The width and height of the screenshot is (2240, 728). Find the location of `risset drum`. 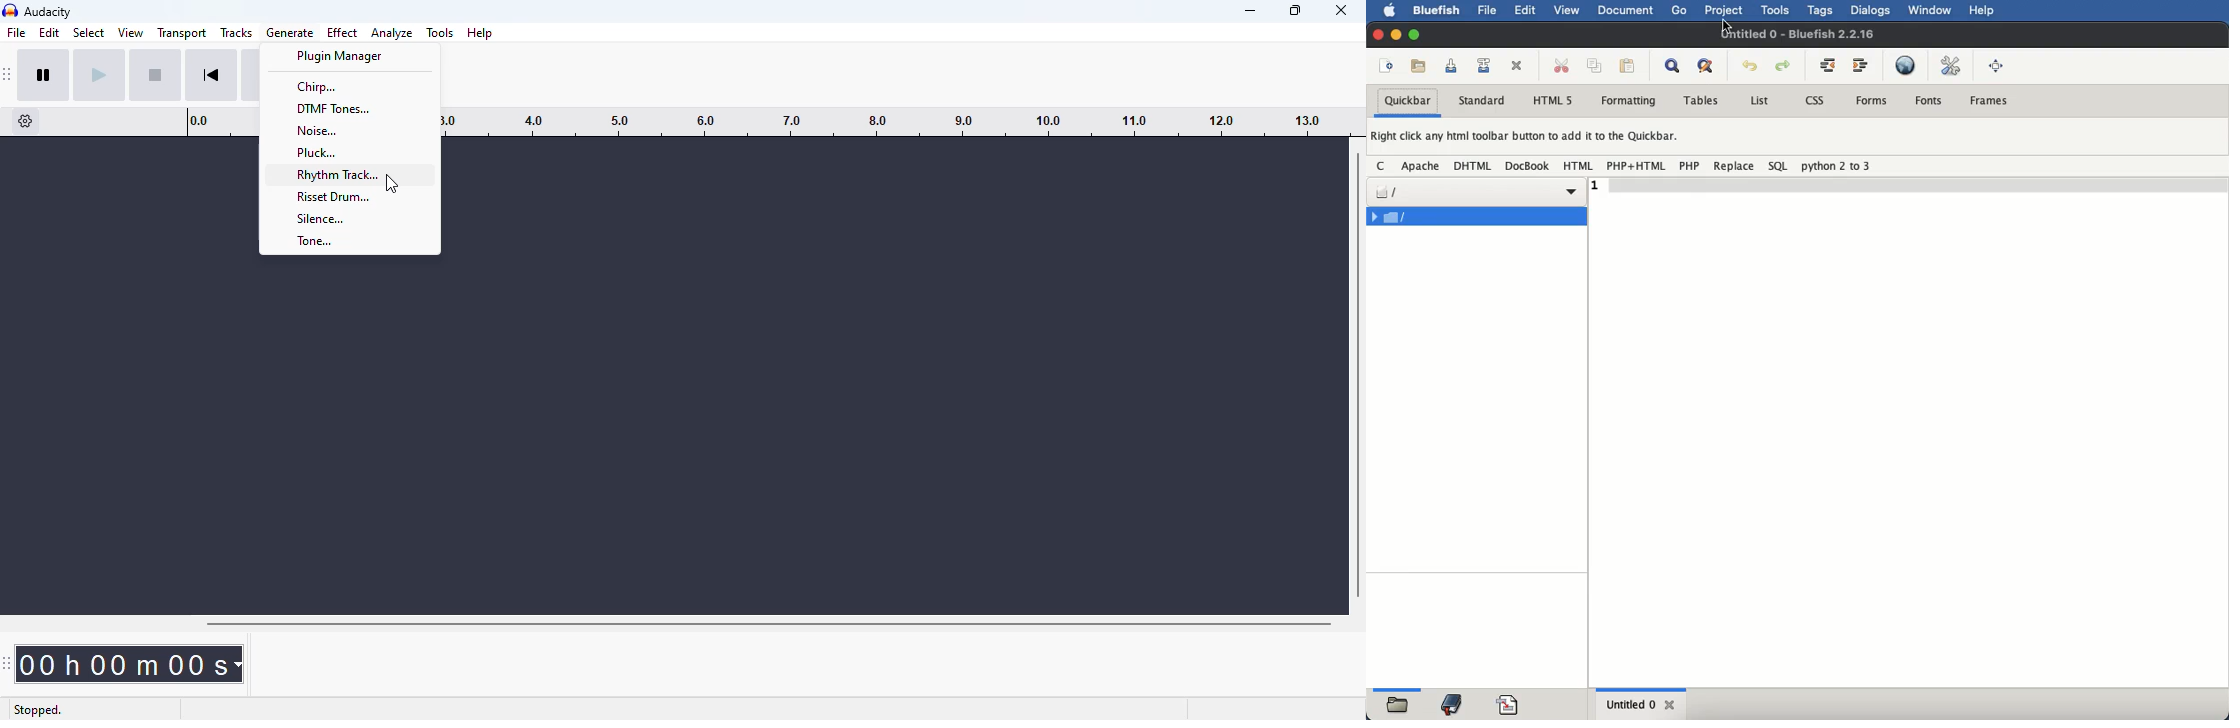

risset drum is located at coordinates (344, 196).